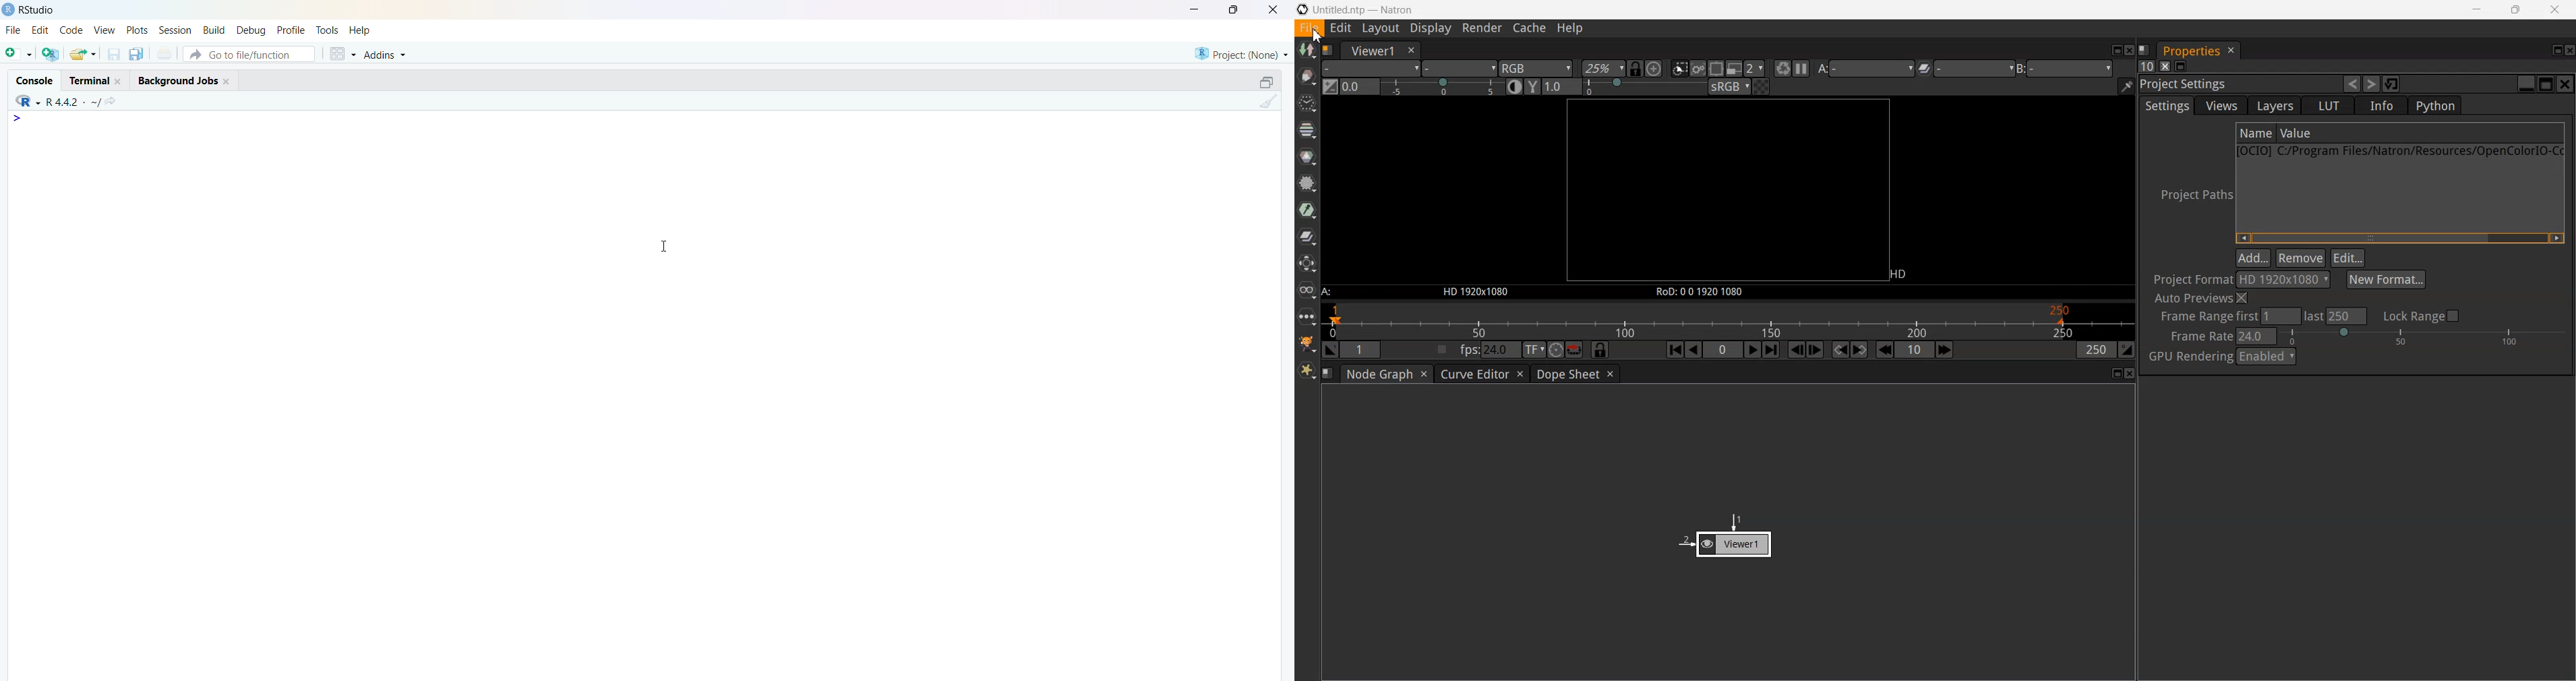 This screenshot has width=2576, height=700. Describe the element at coordinates (1241, 55) in the screenshot. I see `Project: (none)` at that location.